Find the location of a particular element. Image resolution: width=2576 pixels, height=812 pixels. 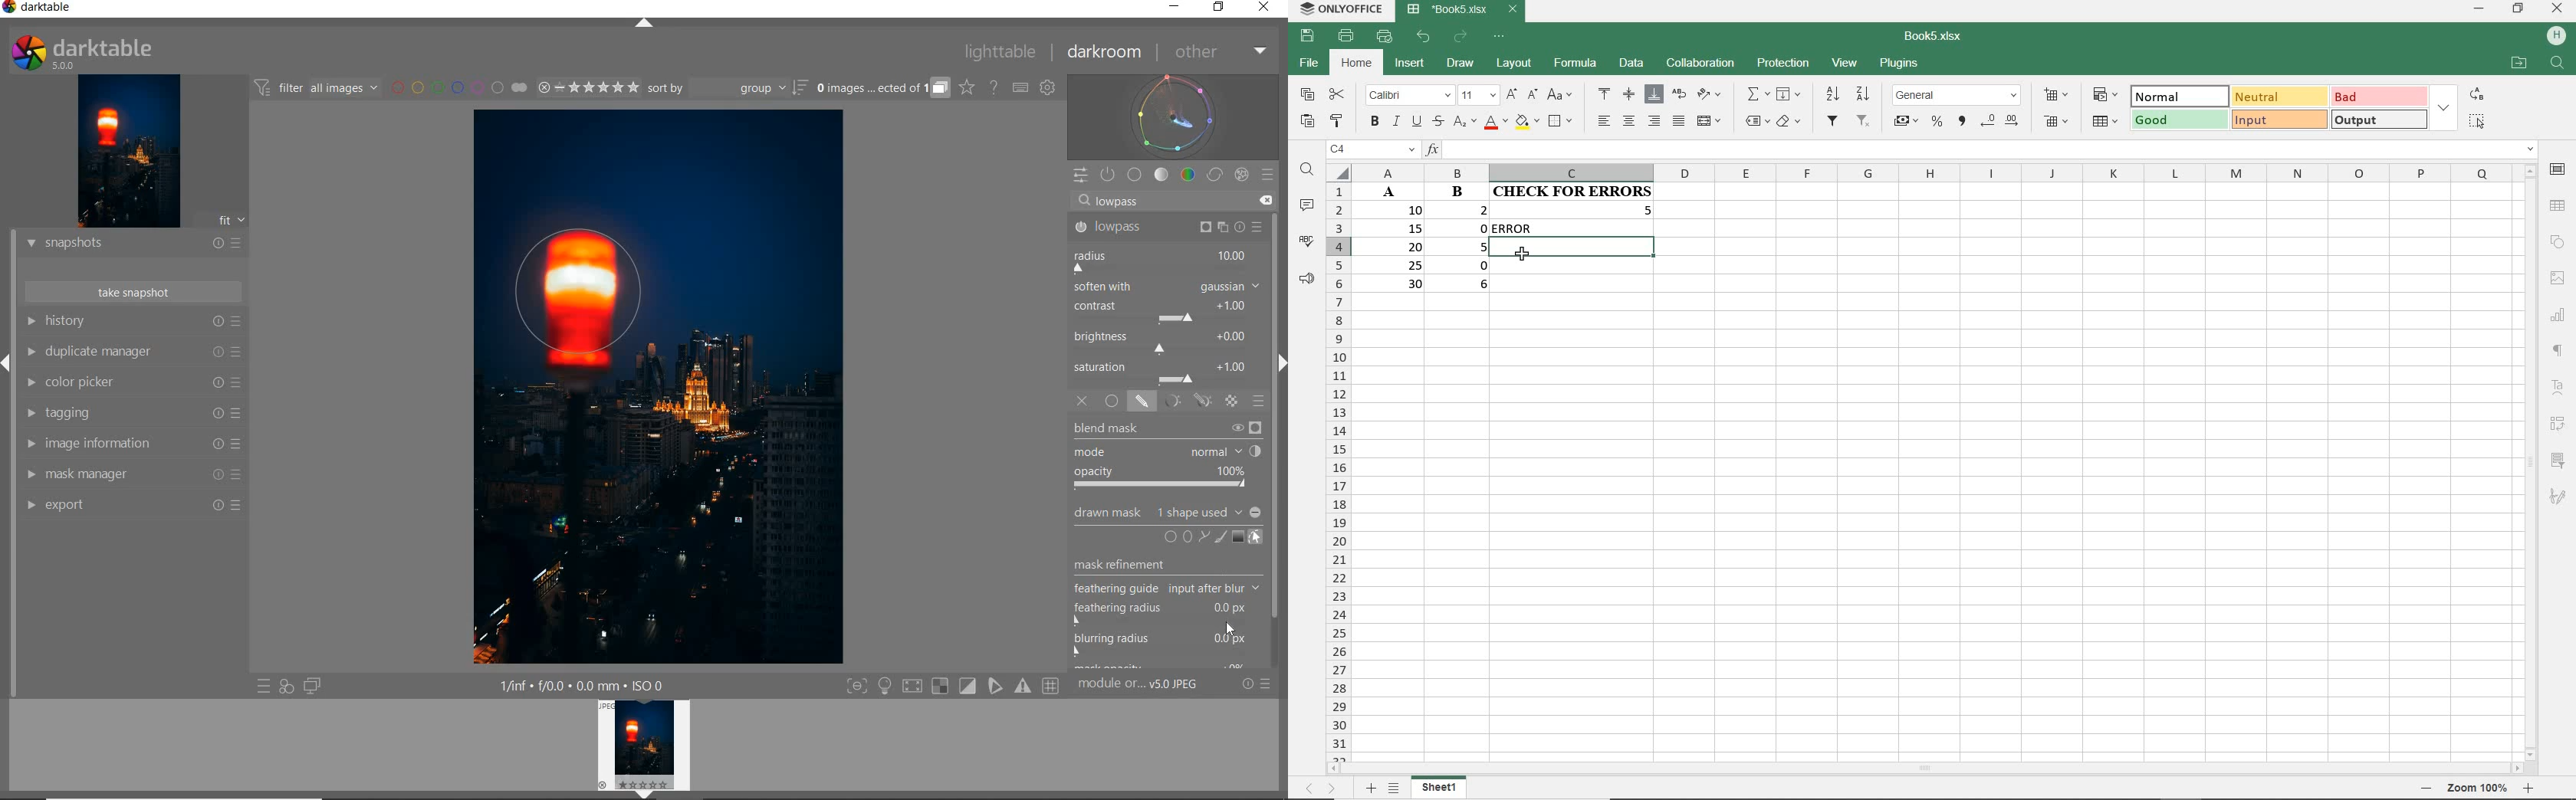

ROWS is located at coordinates (1339, 470).